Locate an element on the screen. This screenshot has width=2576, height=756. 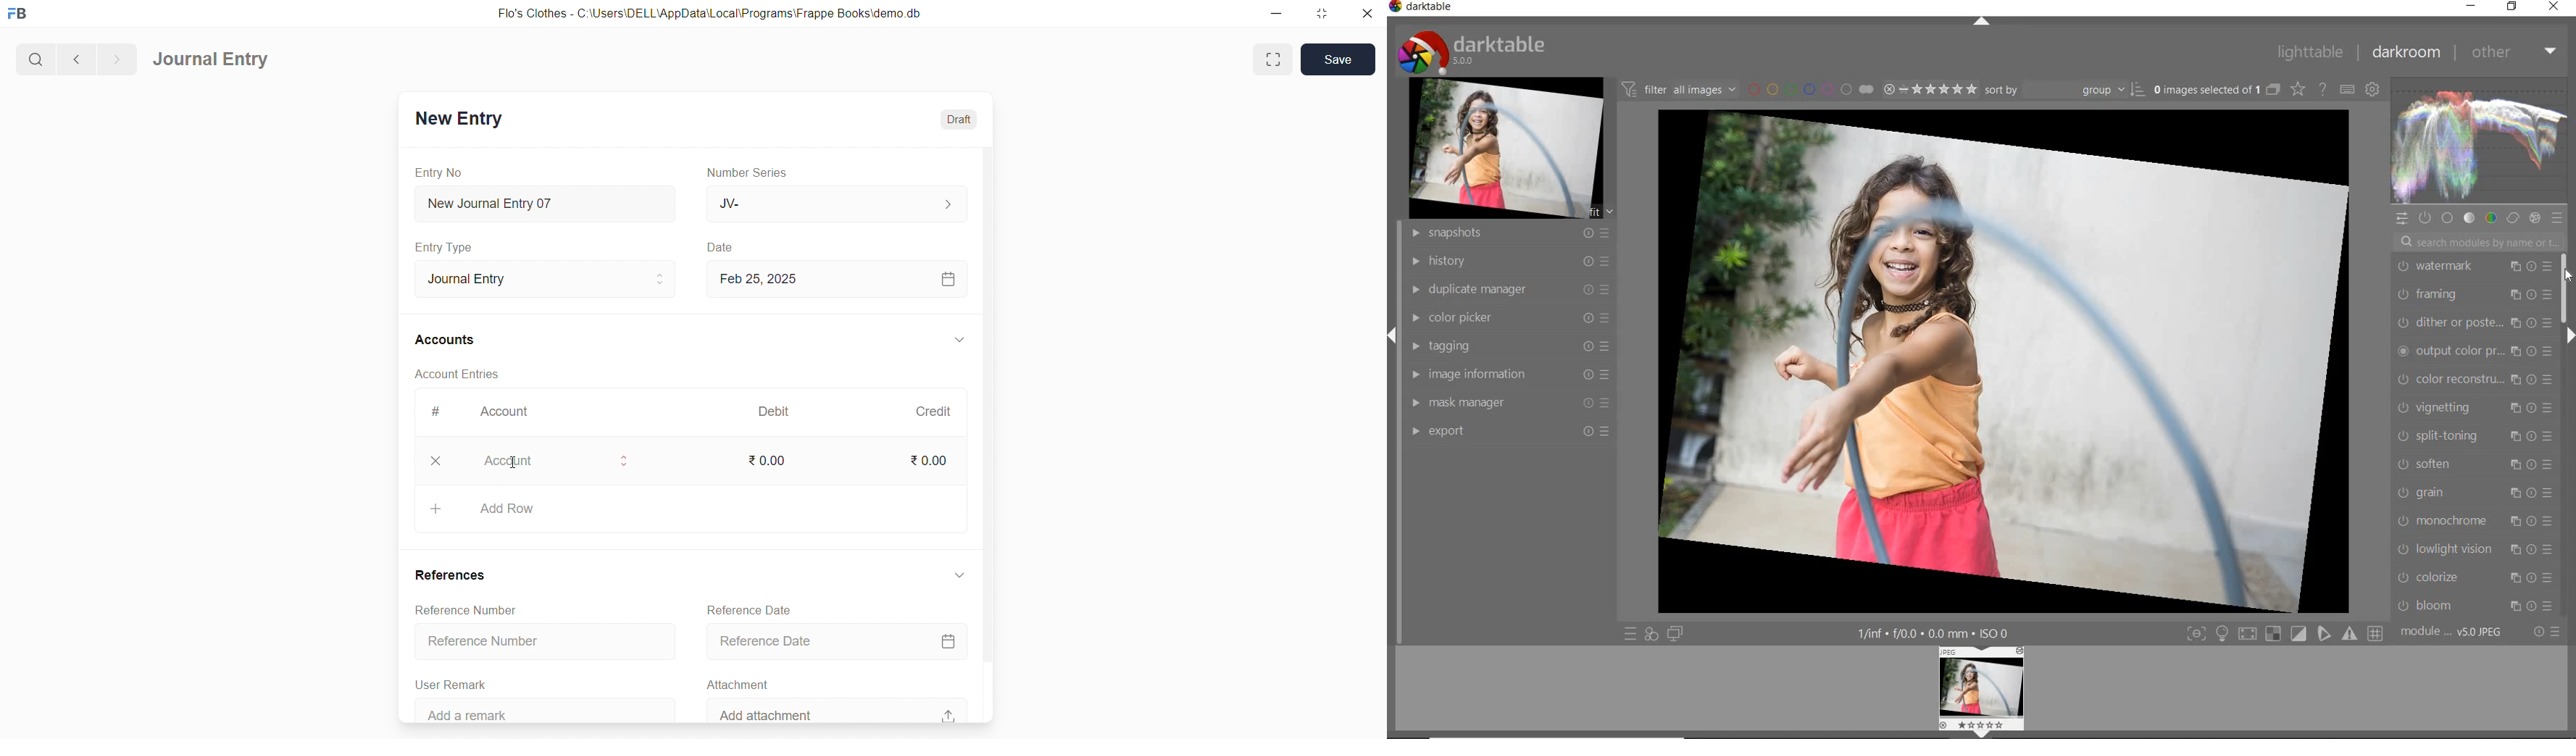
restore is located at coordinates (2514, 6).